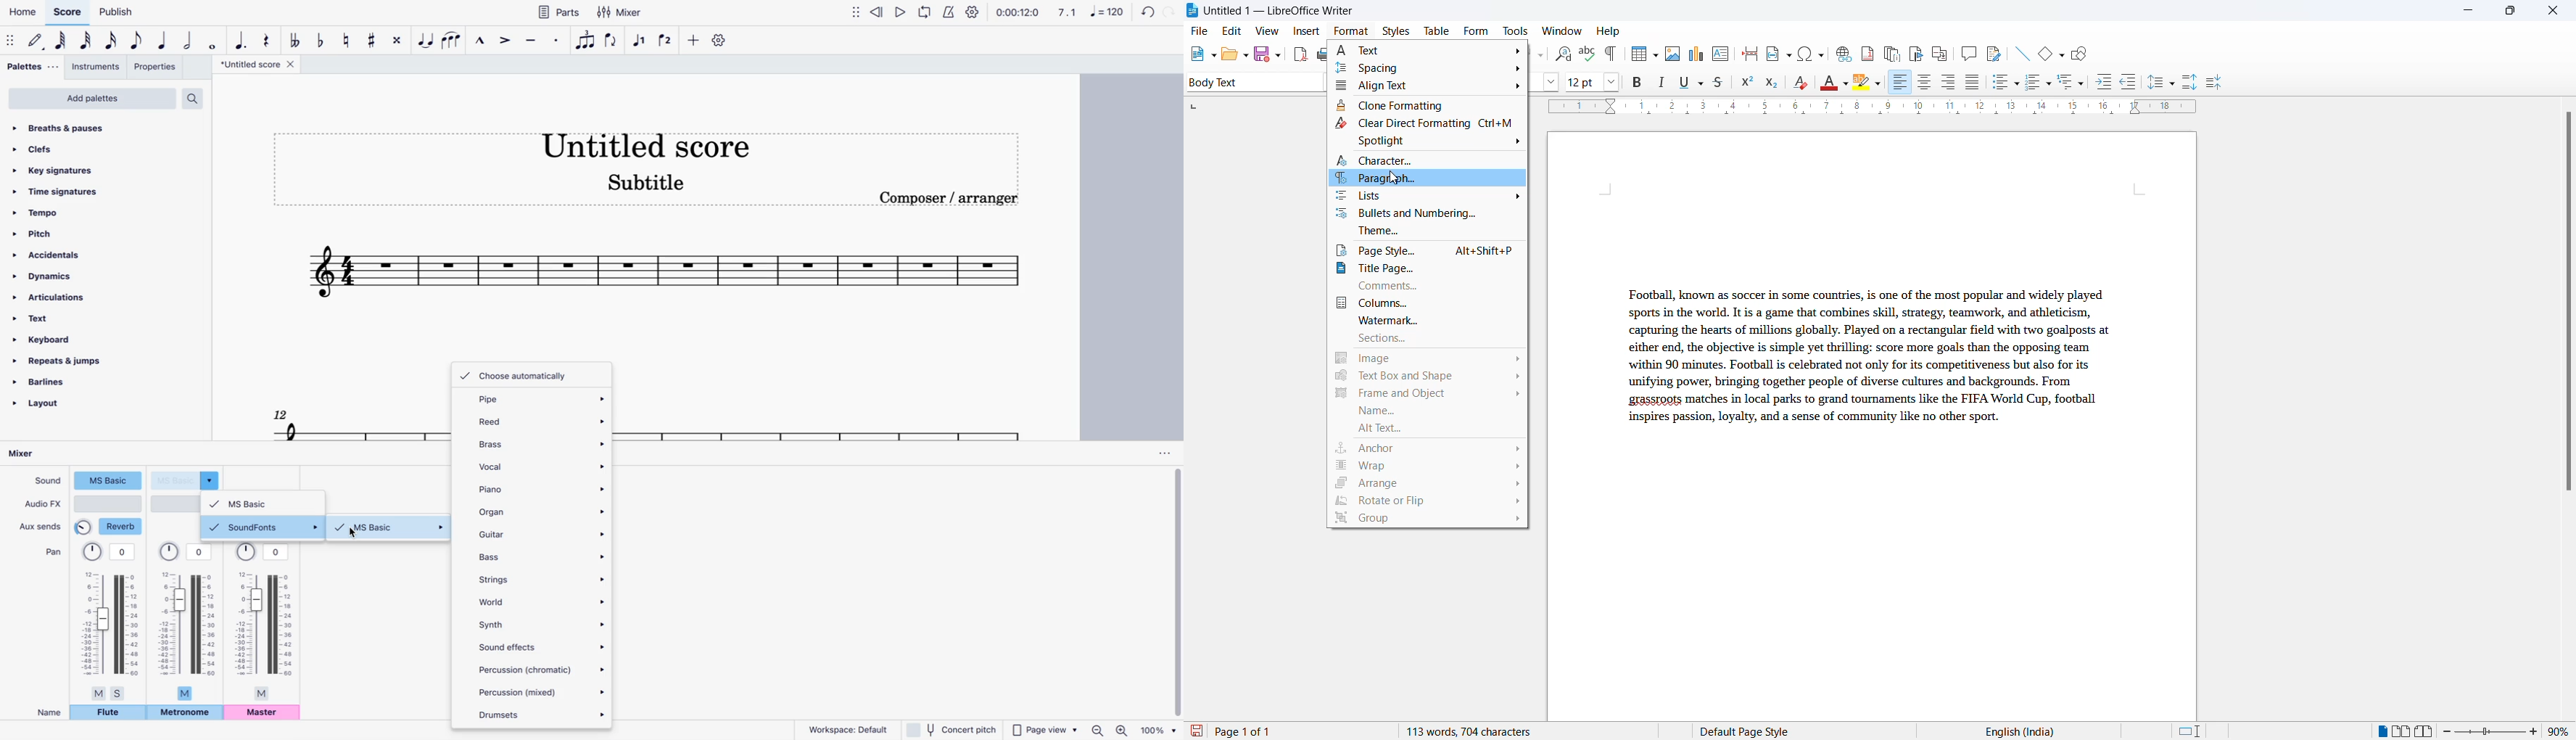 This screenshot has height=756, width=2576. I want to click on bold, so click(1638, 83).